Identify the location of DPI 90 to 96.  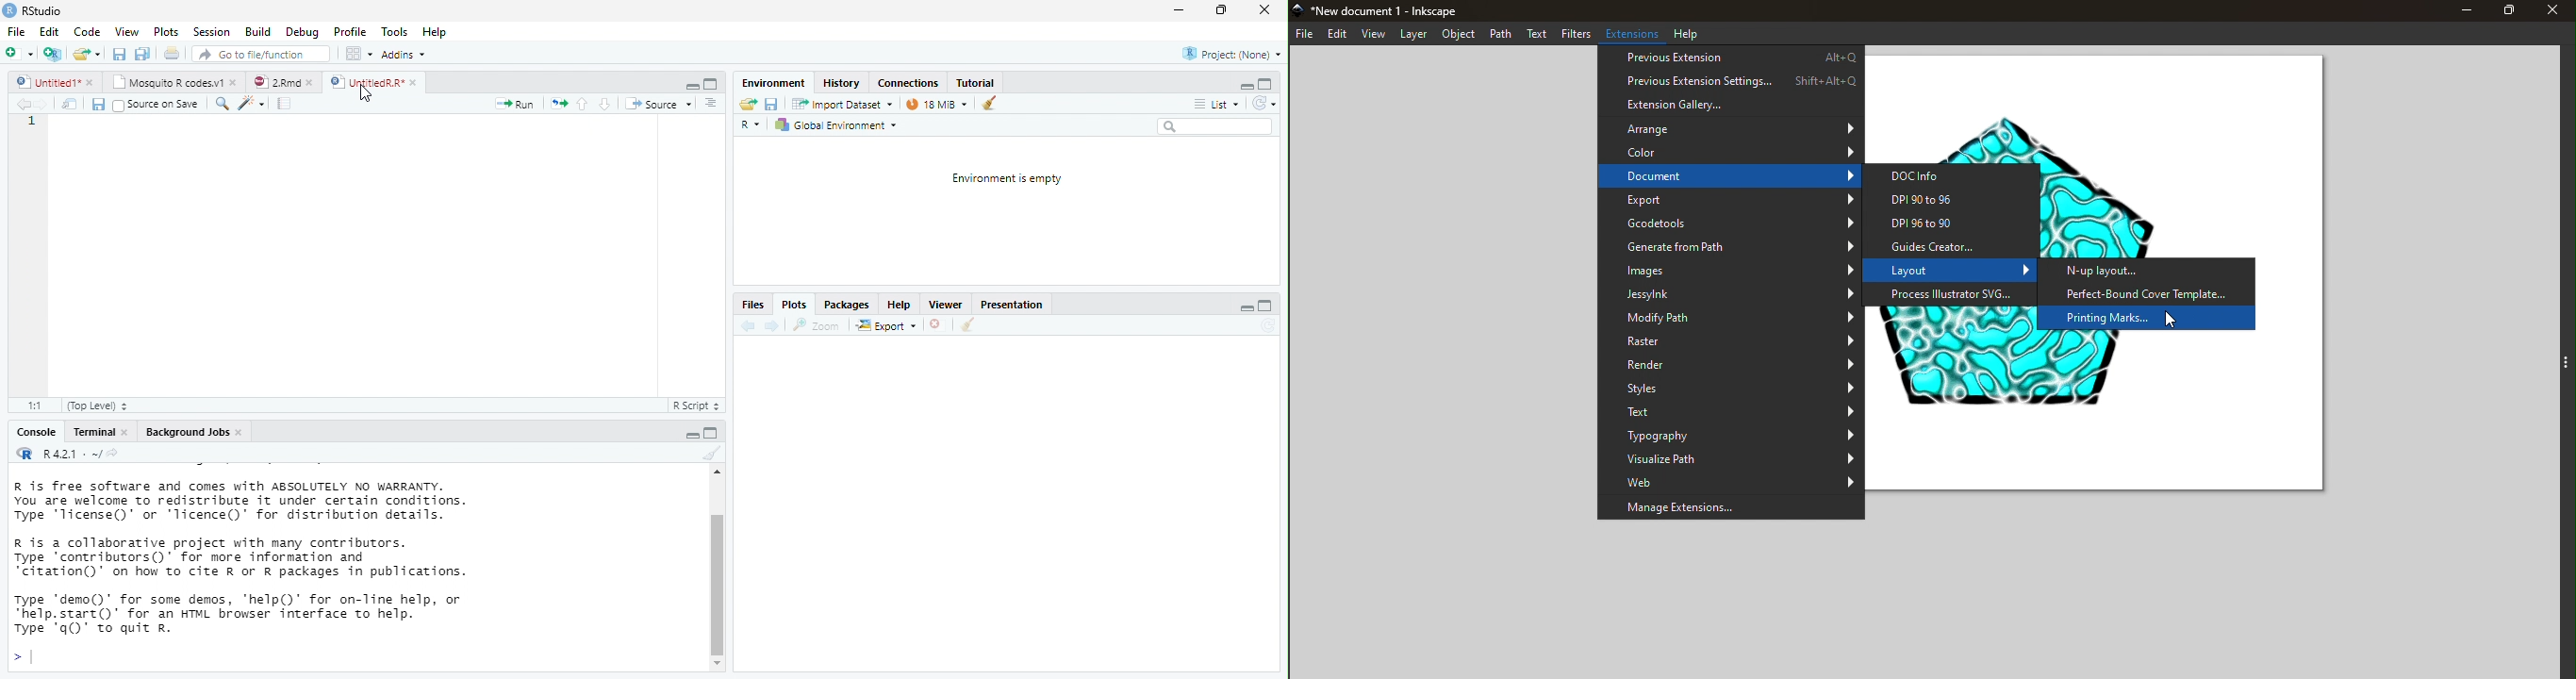
(1957, 202).